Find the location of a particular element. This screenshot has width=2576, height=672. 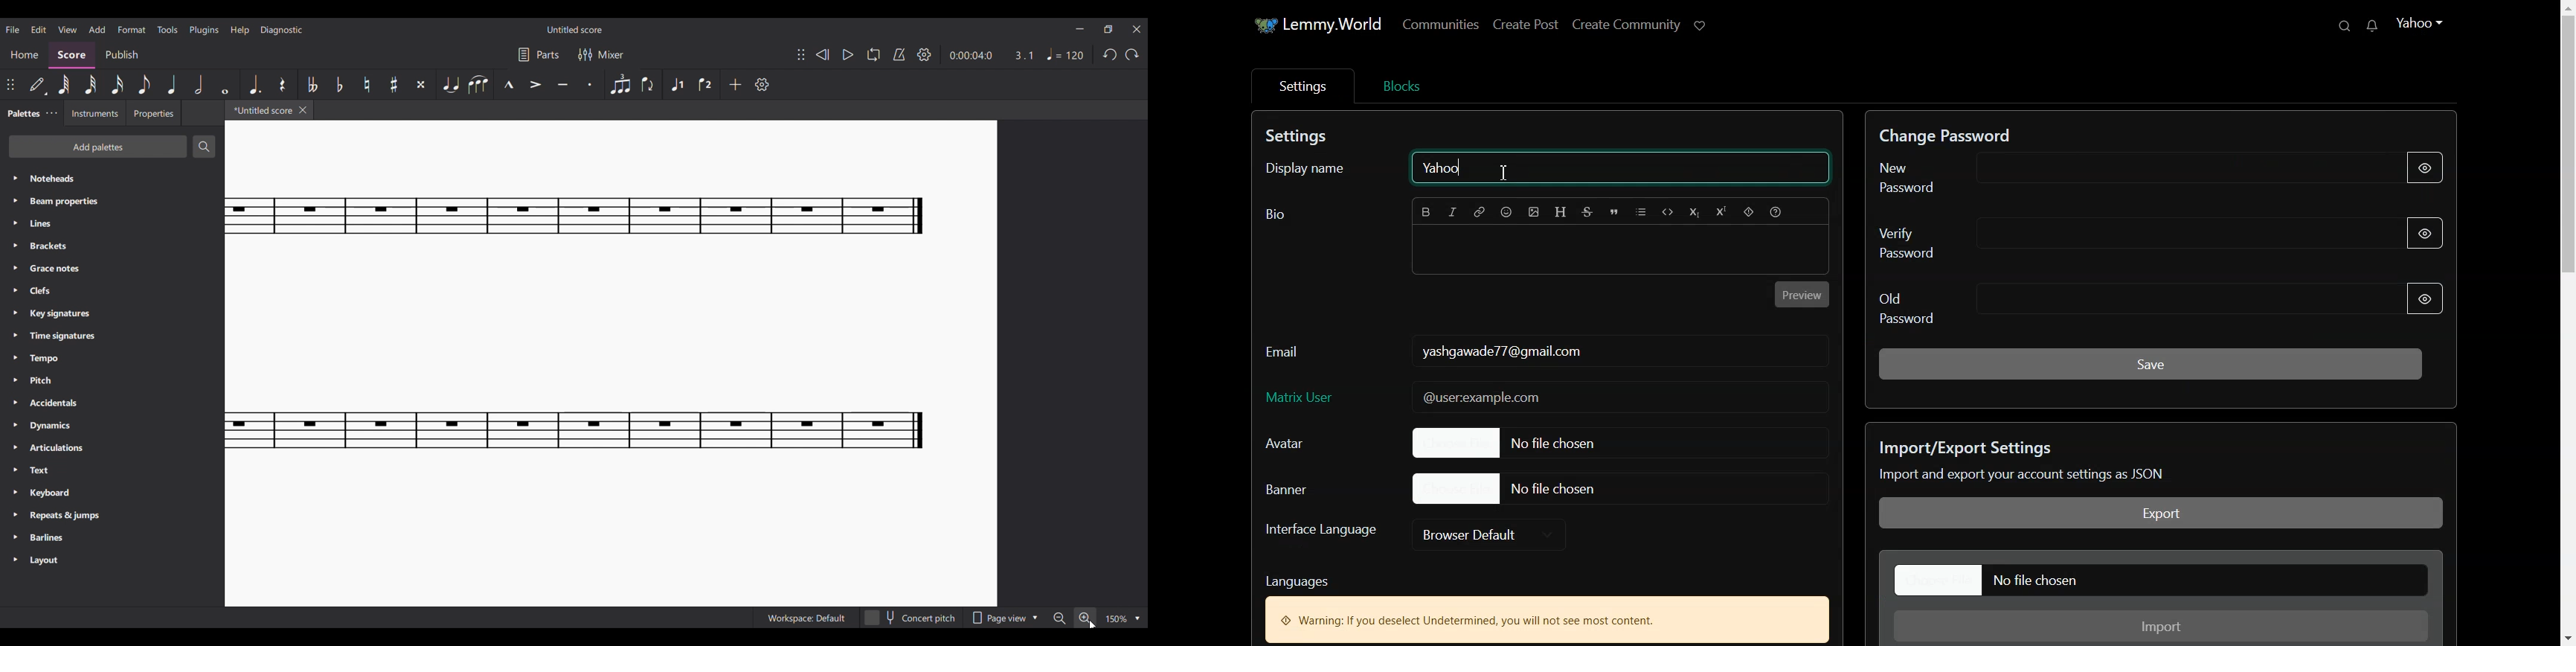

Show in smaller tab is located at coordinates (1108, 29).